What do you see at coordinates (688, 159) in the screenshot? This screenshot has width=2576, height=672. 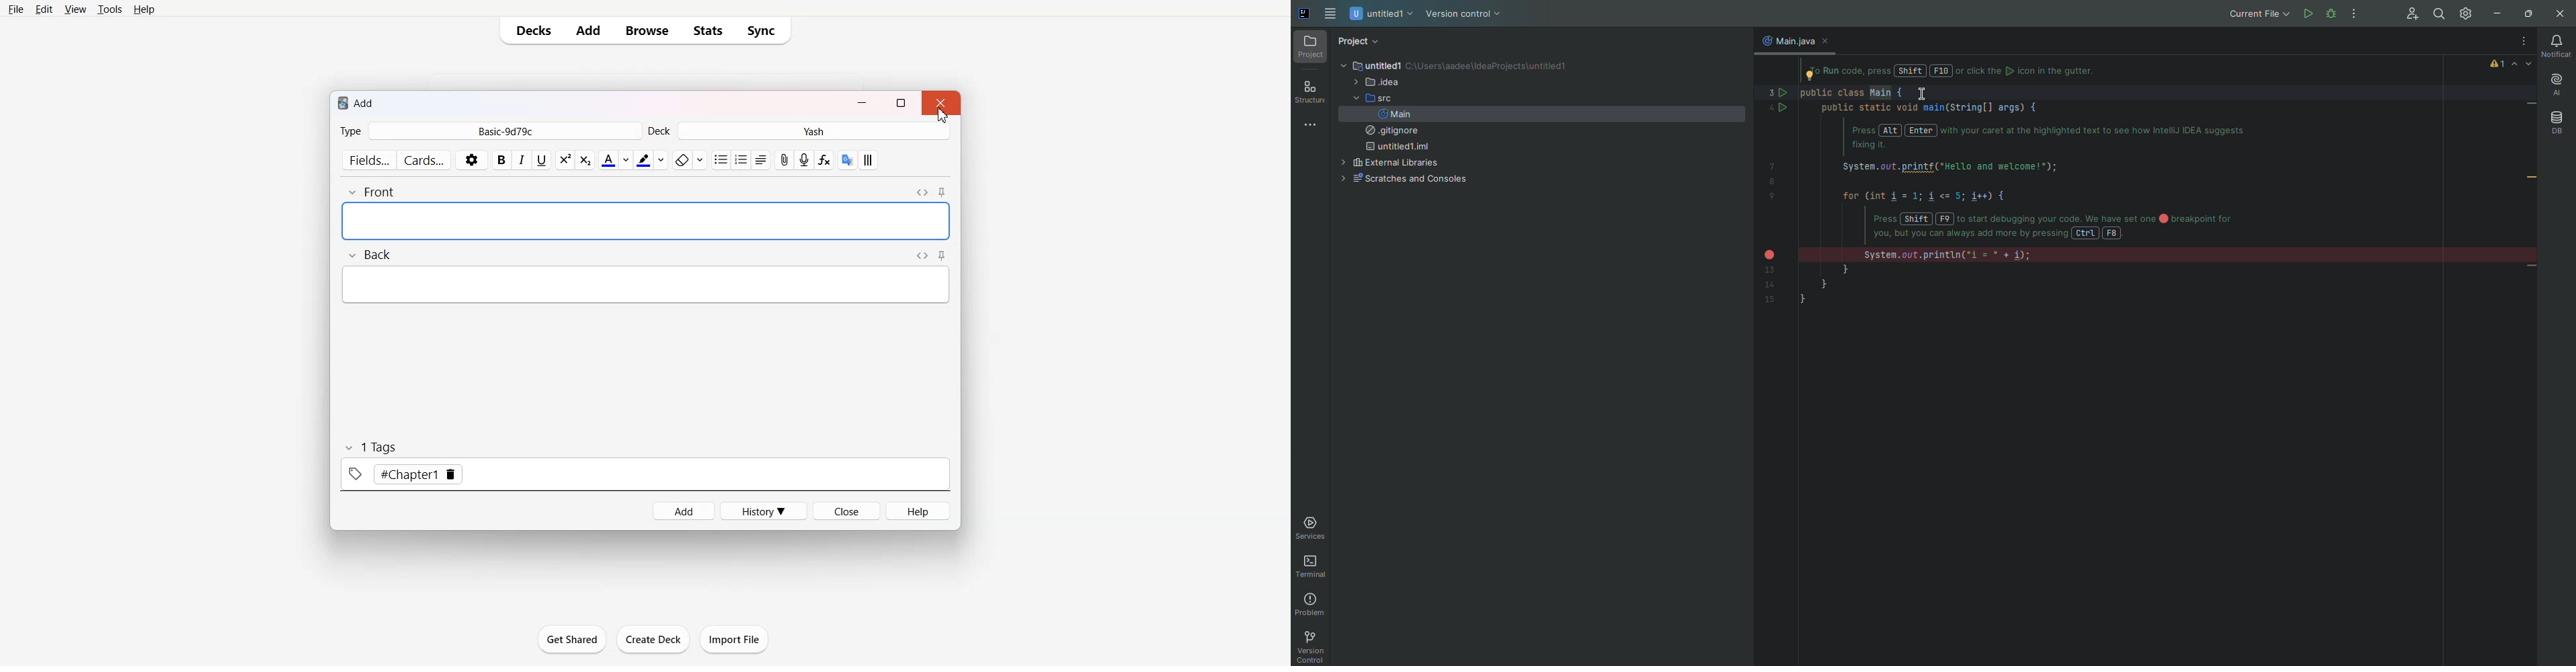 I see `Remove Format` at bounding box center [688, 159].